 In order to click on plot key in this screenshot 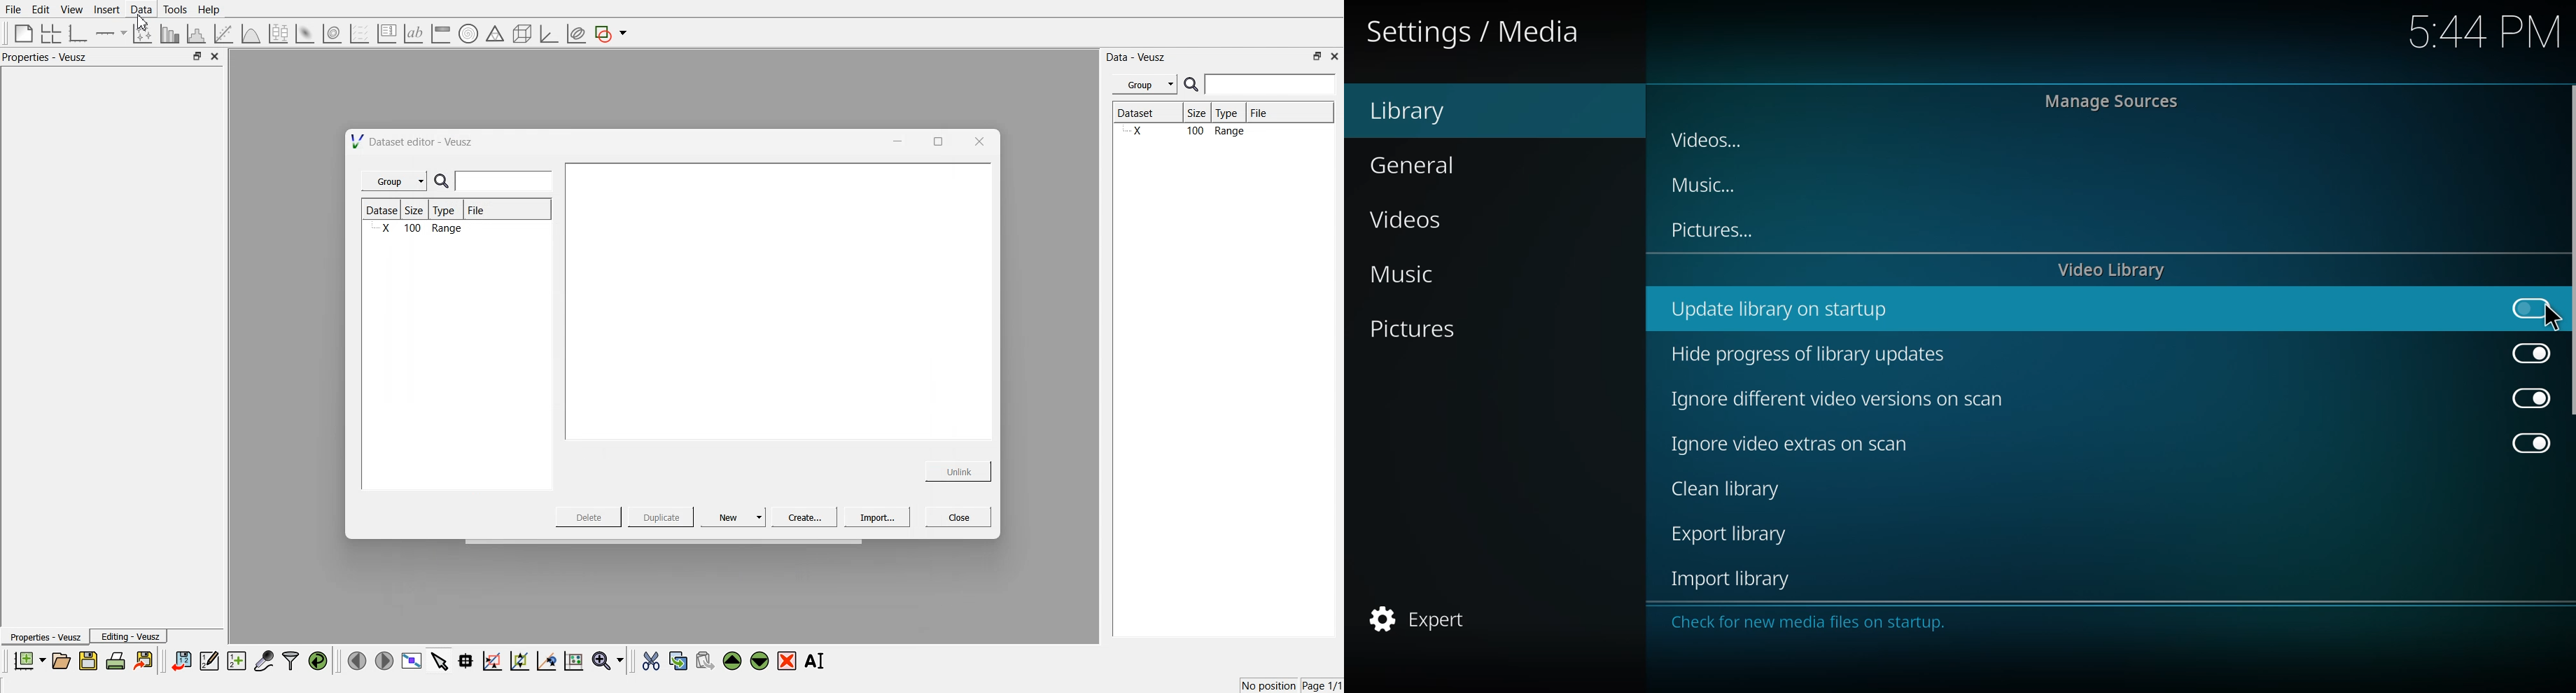, I will do `click(386, 34)`.